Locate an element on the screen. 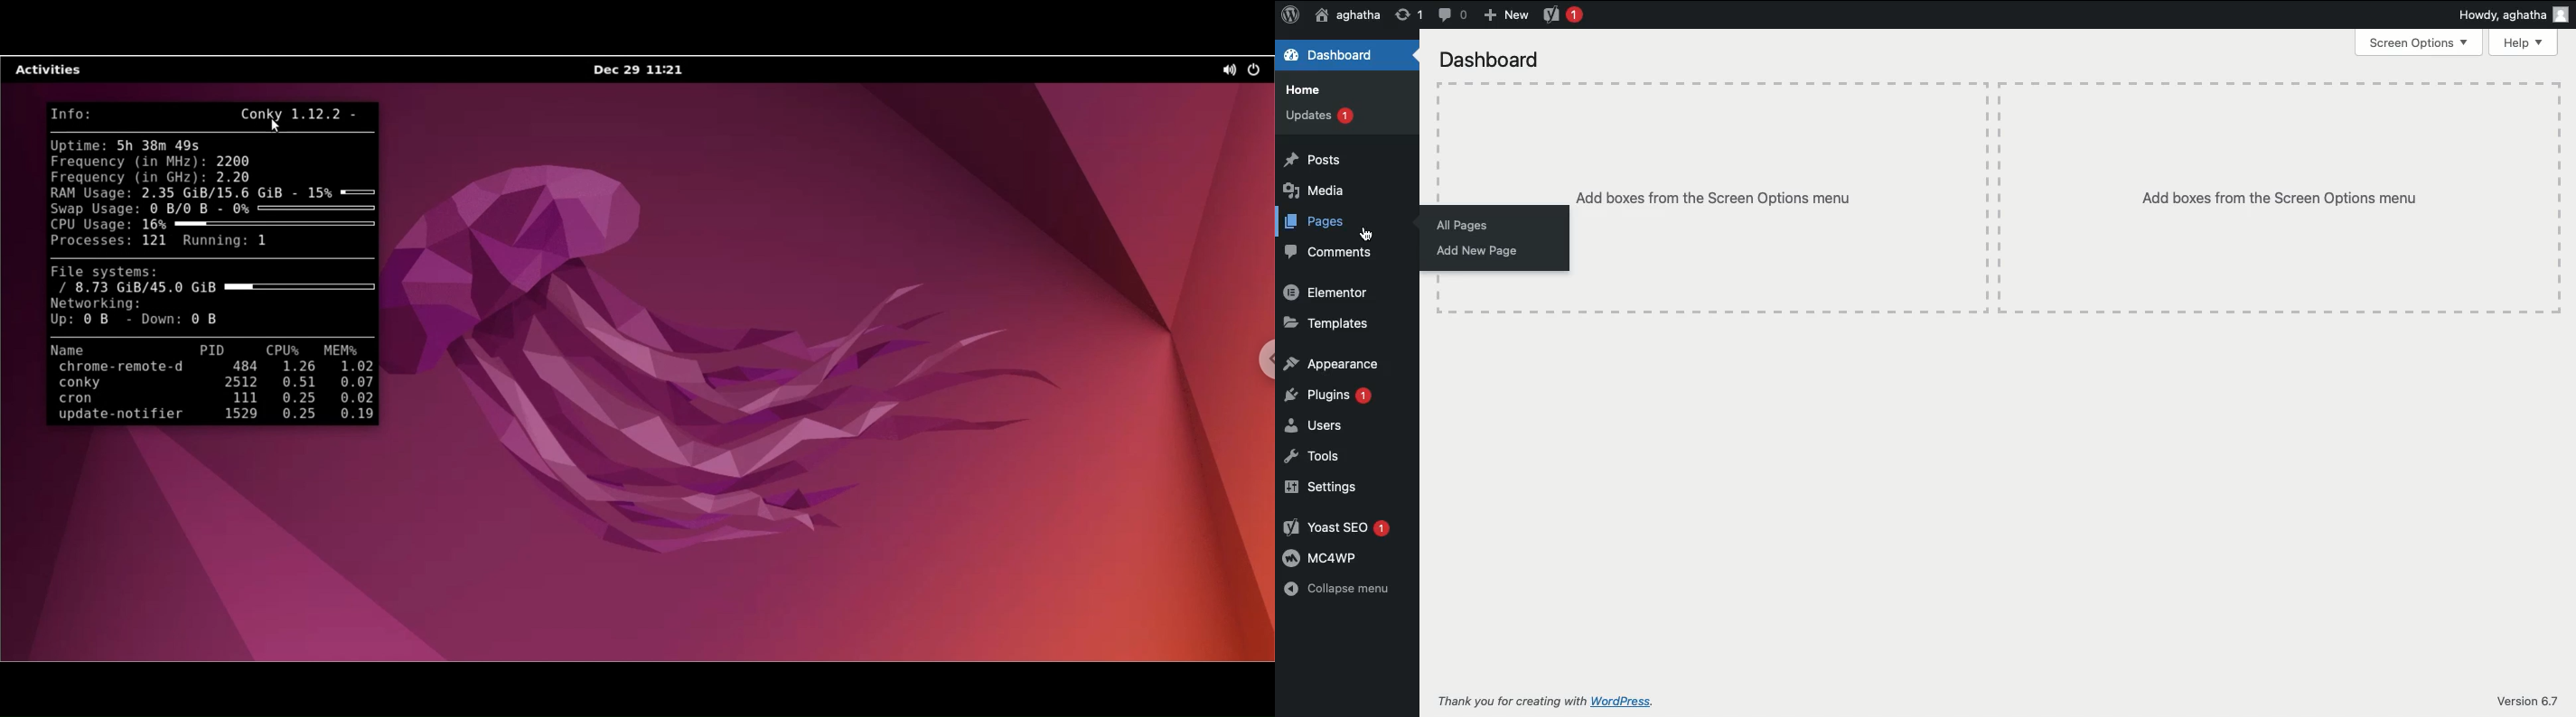 This screenshot has width=2576, height=728. Yoast is located at coordinates (1562, 14).